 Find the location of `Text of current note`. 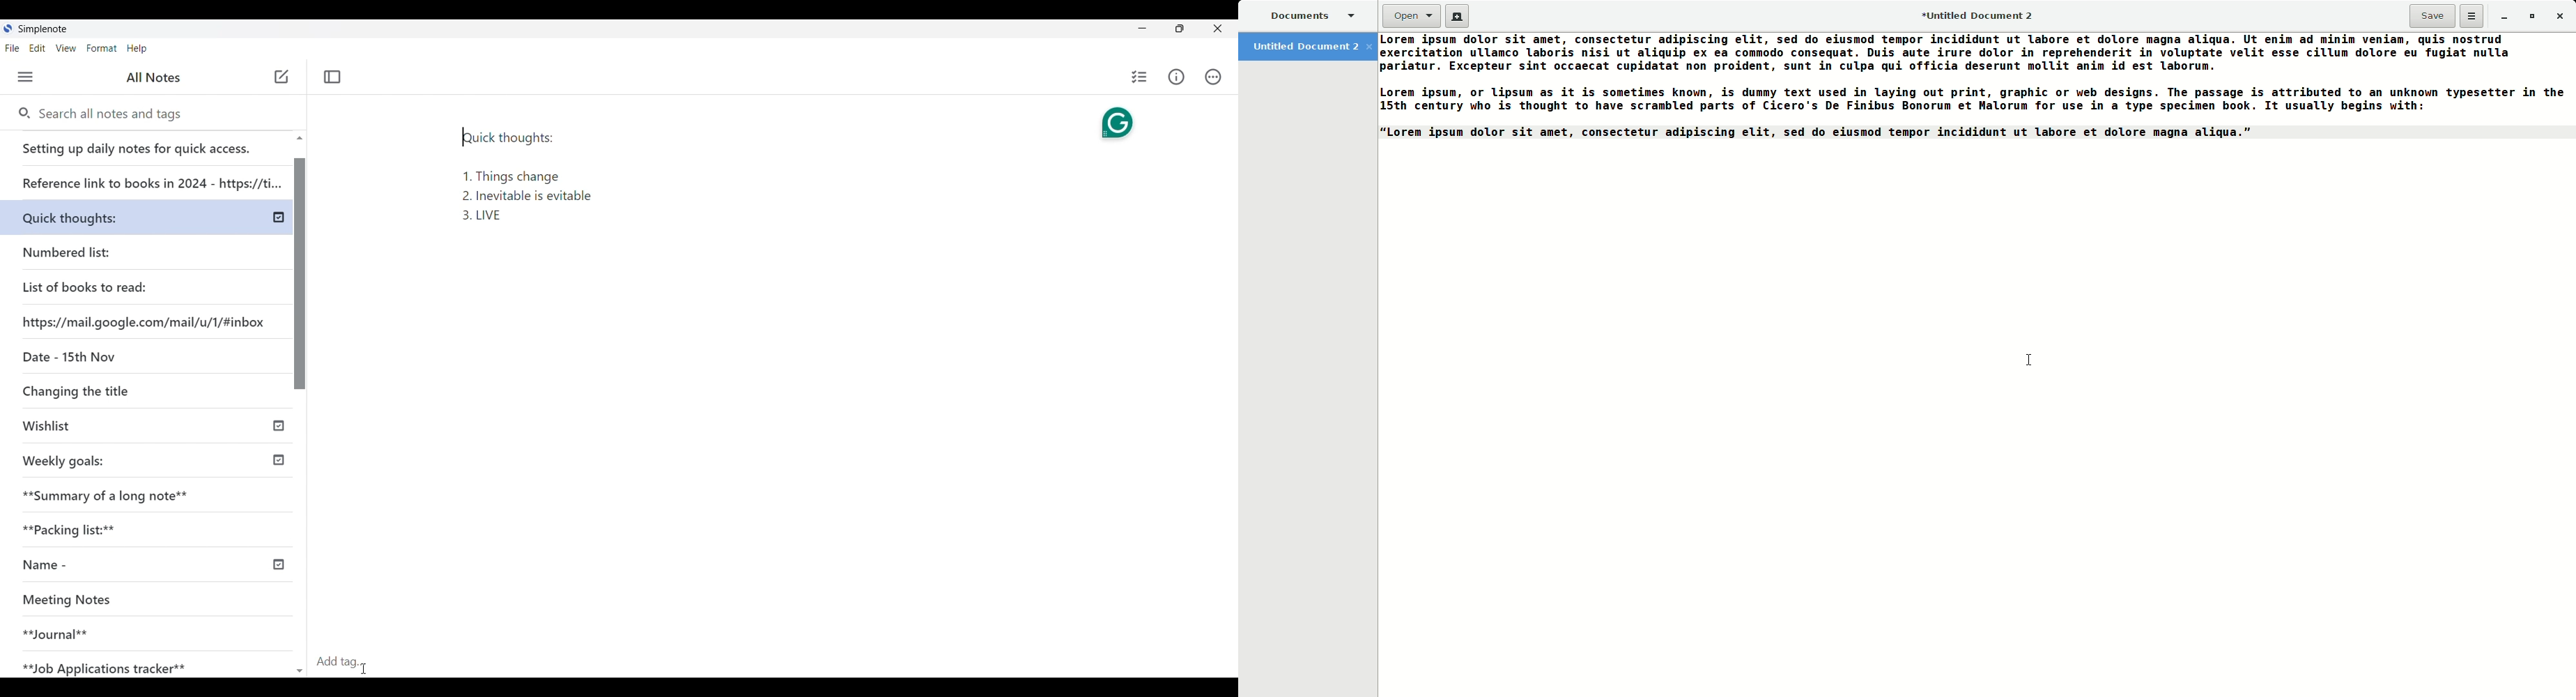

Text of current note is located at coordinates (530, 174).